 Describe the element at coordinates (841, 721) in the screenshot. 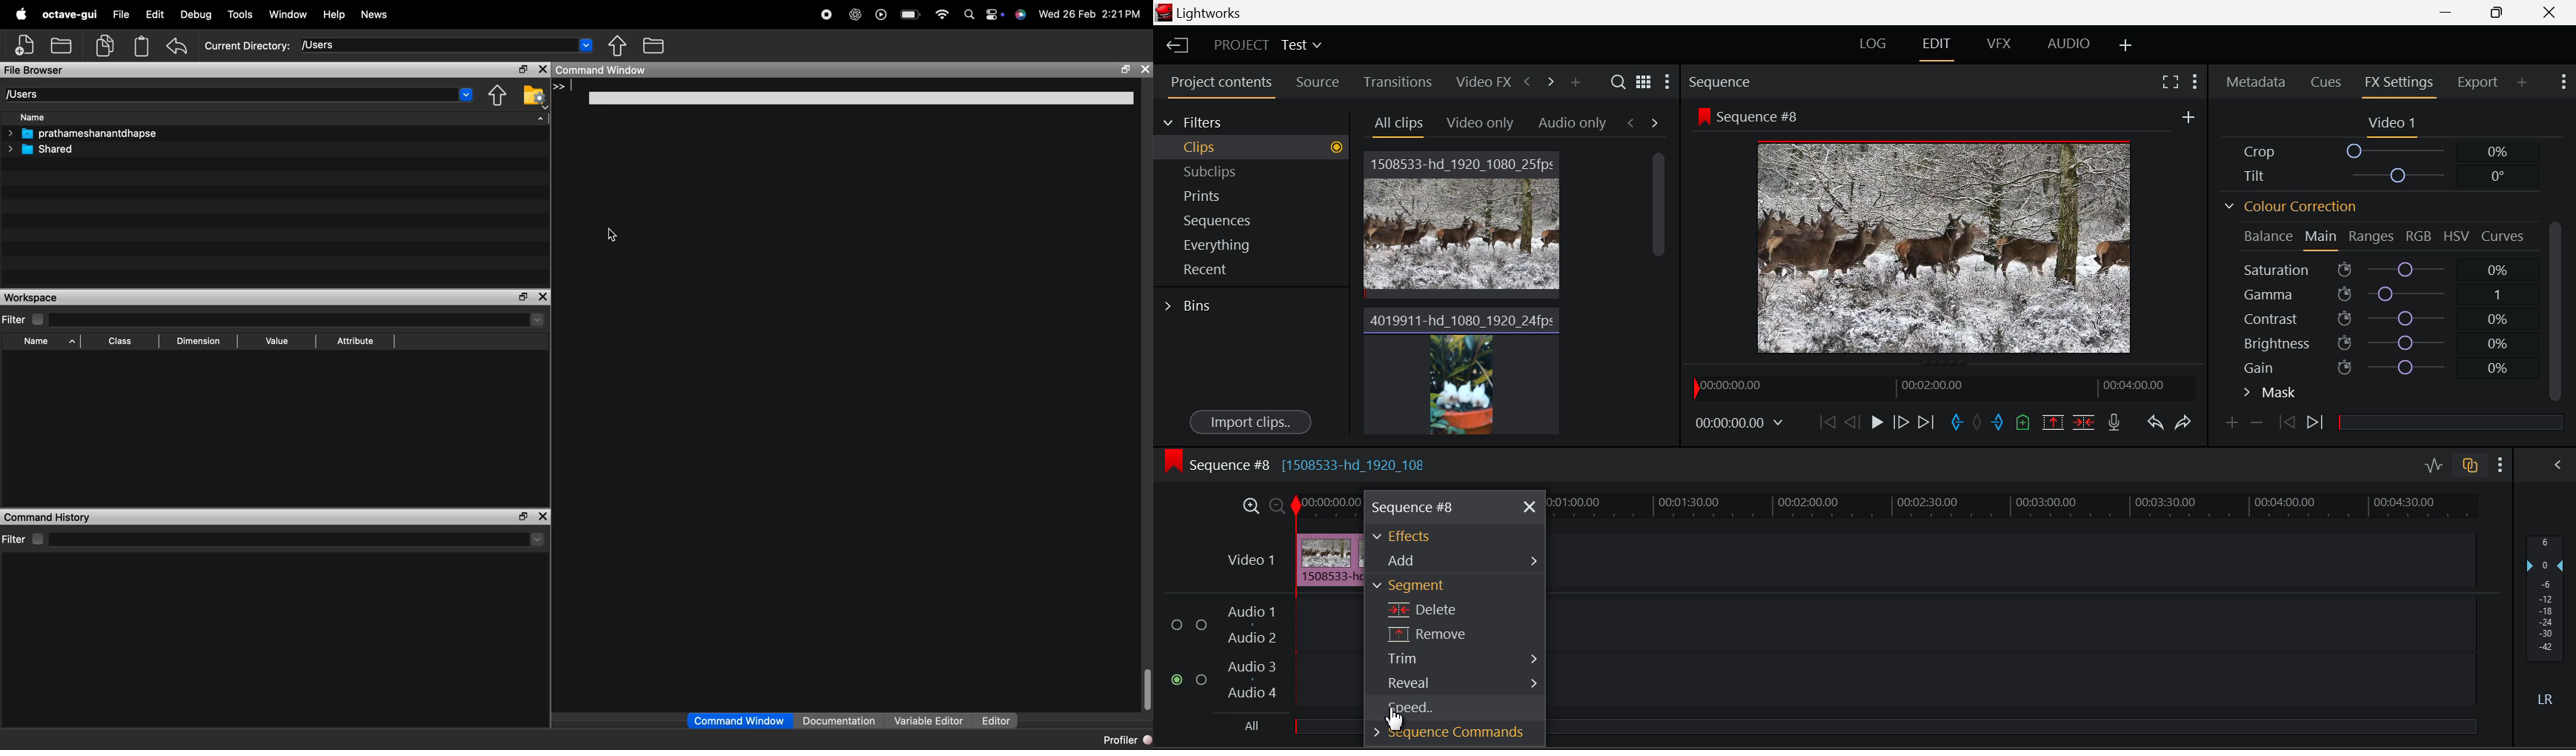

I see `Documentation` at that location.